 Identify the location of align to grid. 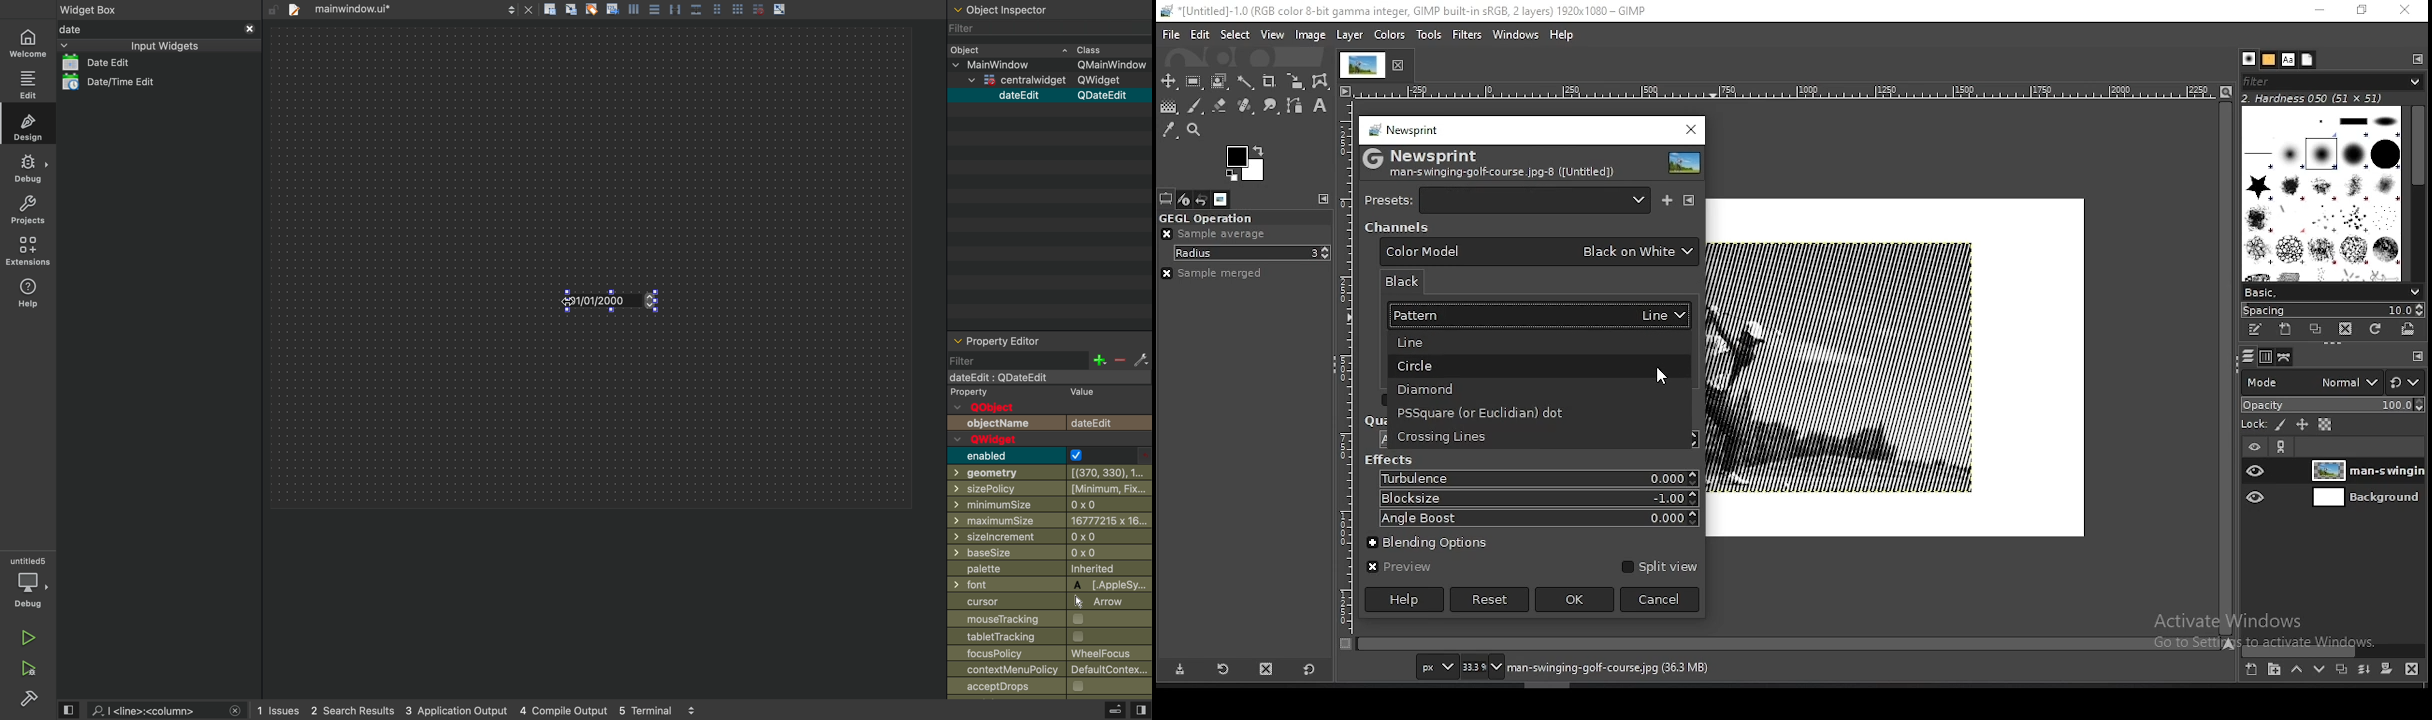
(572, 9).